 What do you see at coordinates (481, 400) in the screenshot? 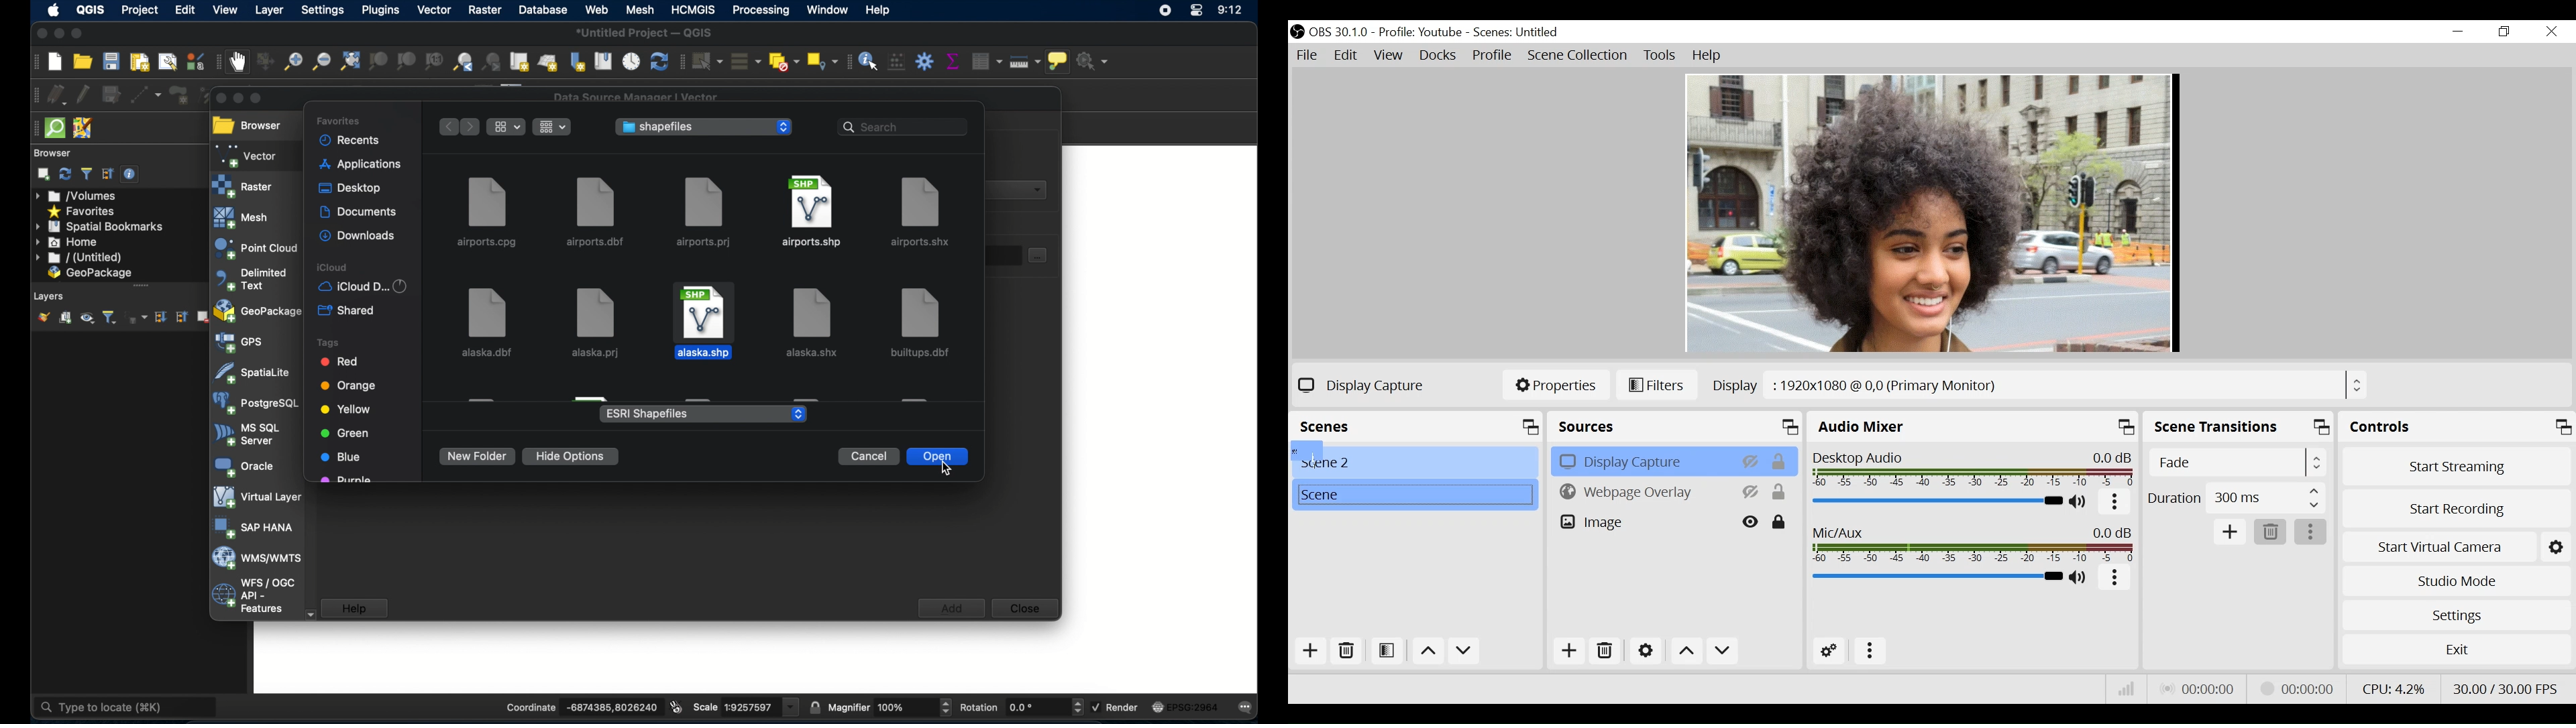
I see `obscured file` at bounding box center [481, 400].